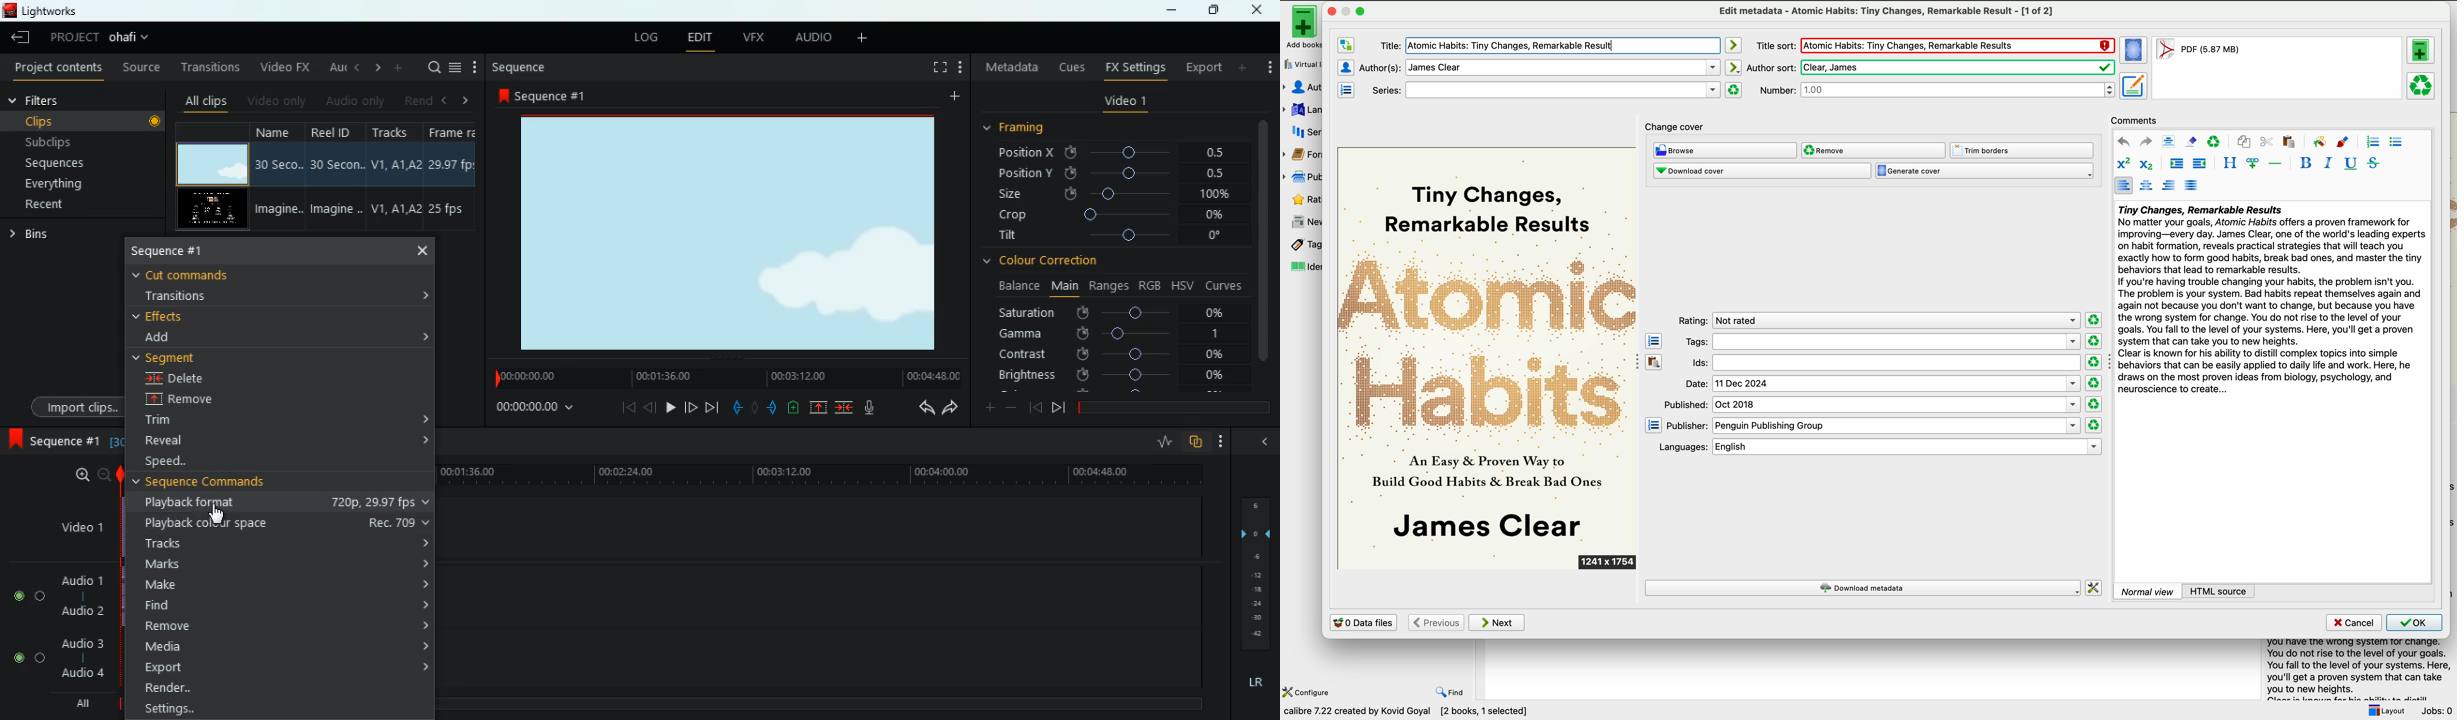 This screenshot has height=728, width=2464. What do you see at coordinates (1121, 314) in the screenshot?
I see `saturation` at bounding box center [1121, 314].